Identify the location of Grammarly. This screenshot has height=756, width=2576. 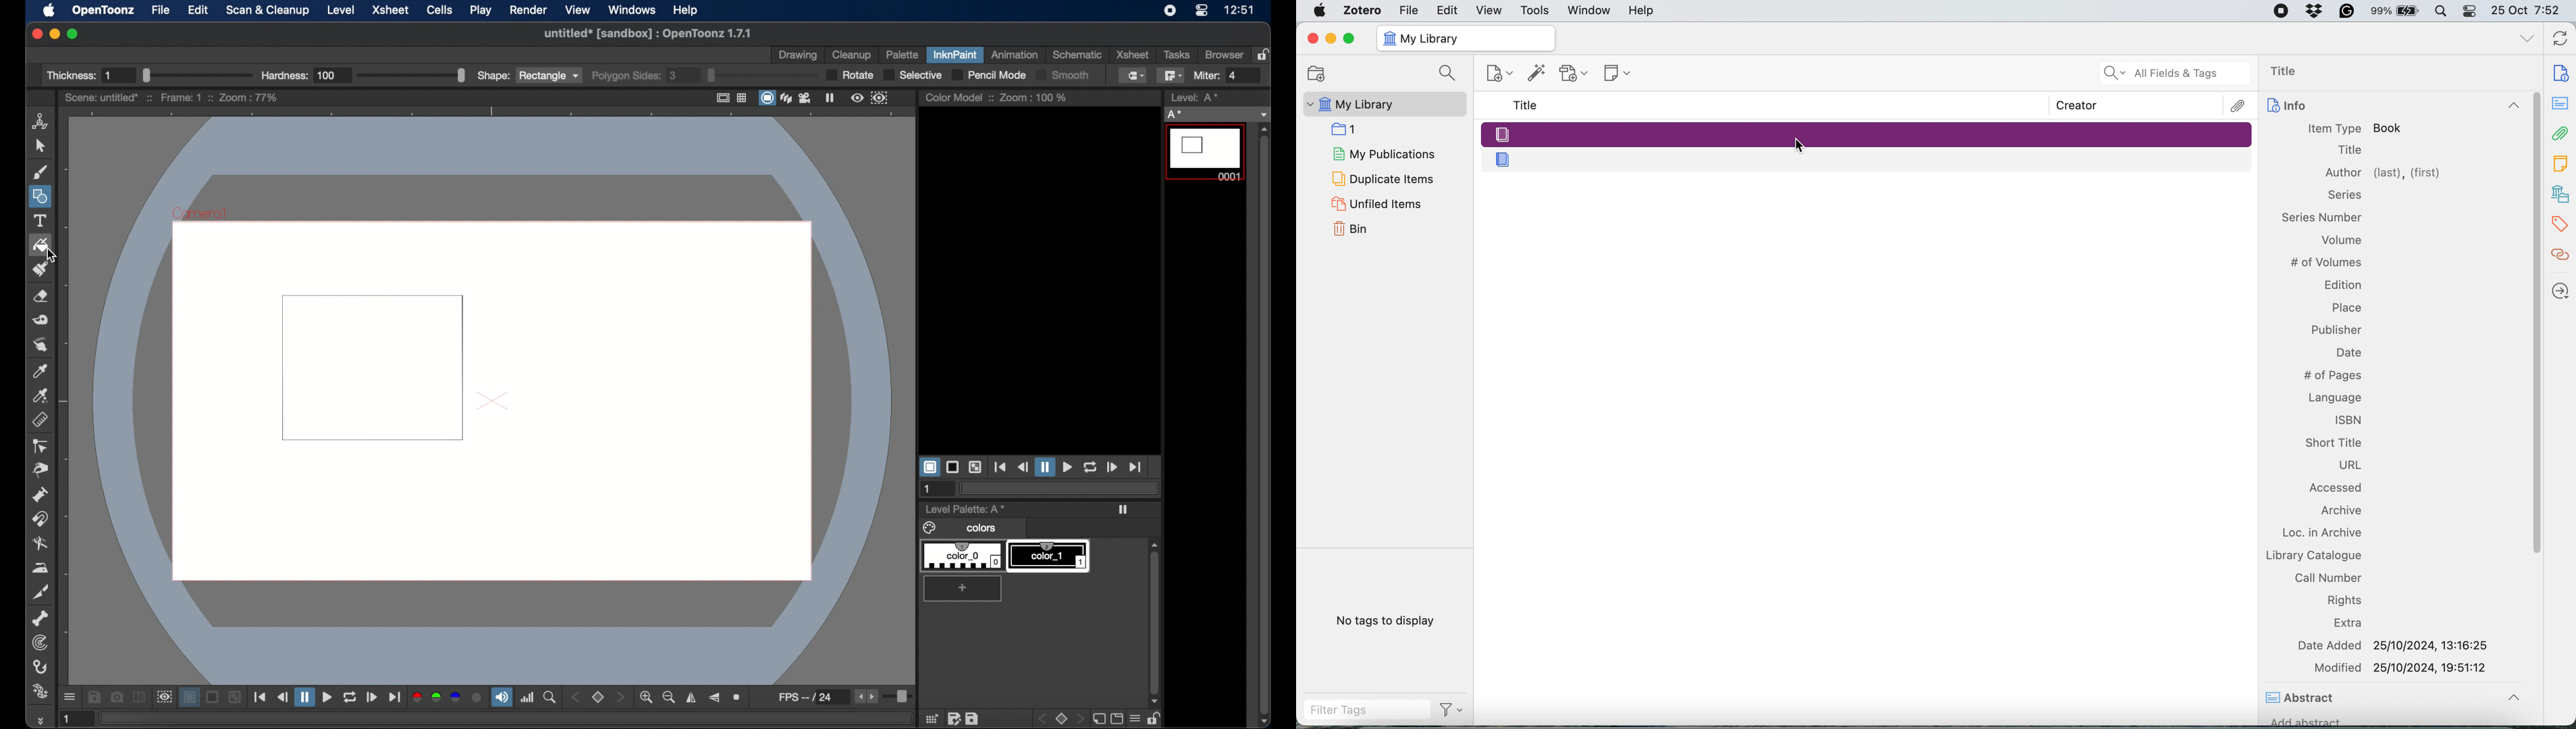
(2347, 10).